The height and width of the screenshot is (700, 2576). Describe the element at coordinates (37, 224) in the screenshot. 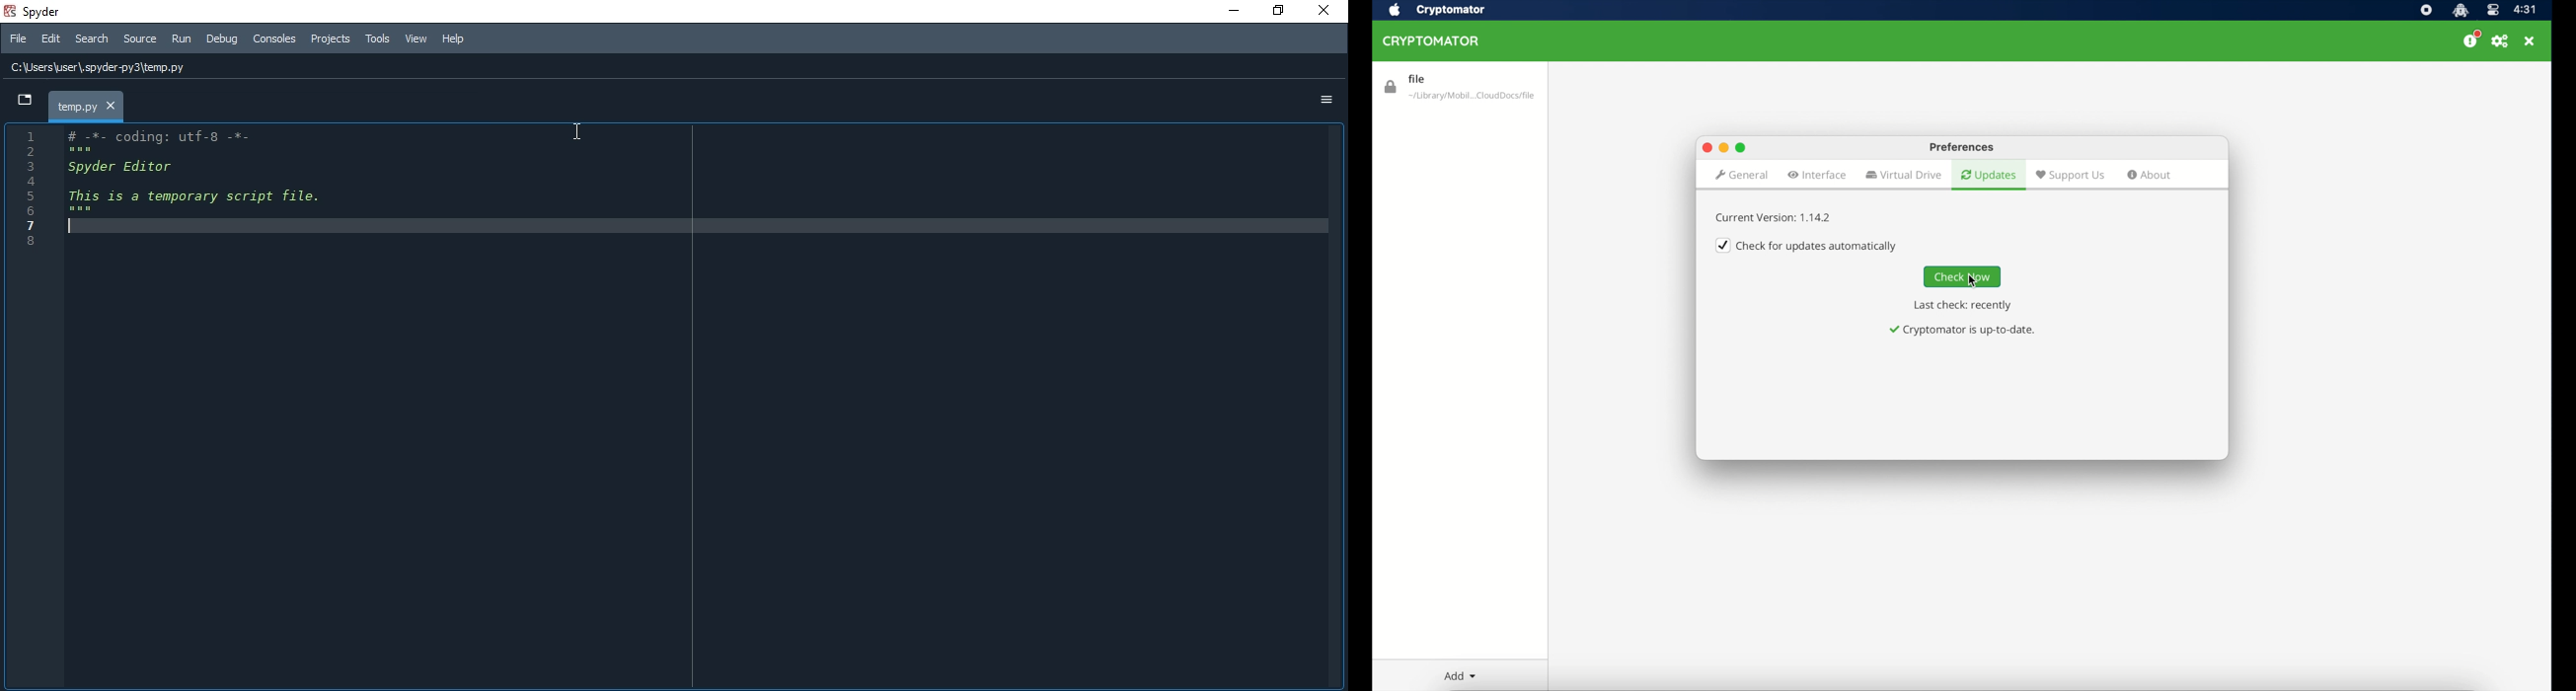

I see `7` at that location.